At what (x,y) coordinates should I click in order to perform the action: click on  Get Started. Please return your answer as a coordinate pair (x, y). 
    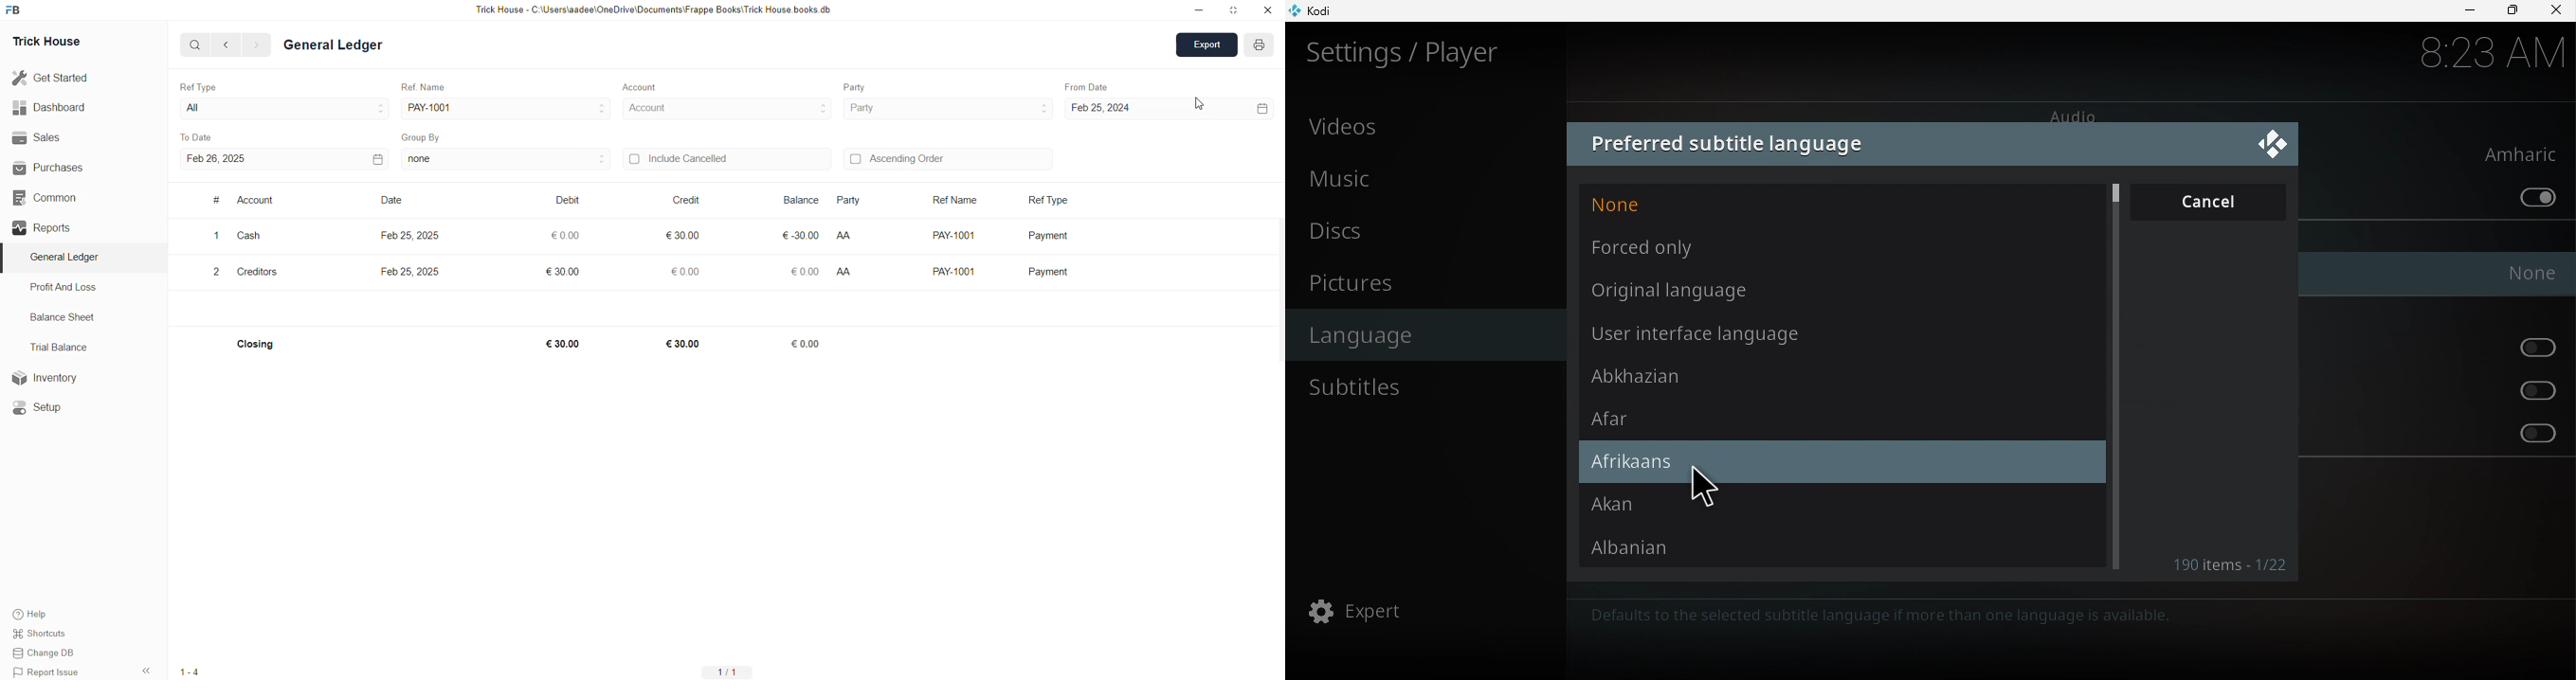
    Looking at the image, I should click on (51, 76).